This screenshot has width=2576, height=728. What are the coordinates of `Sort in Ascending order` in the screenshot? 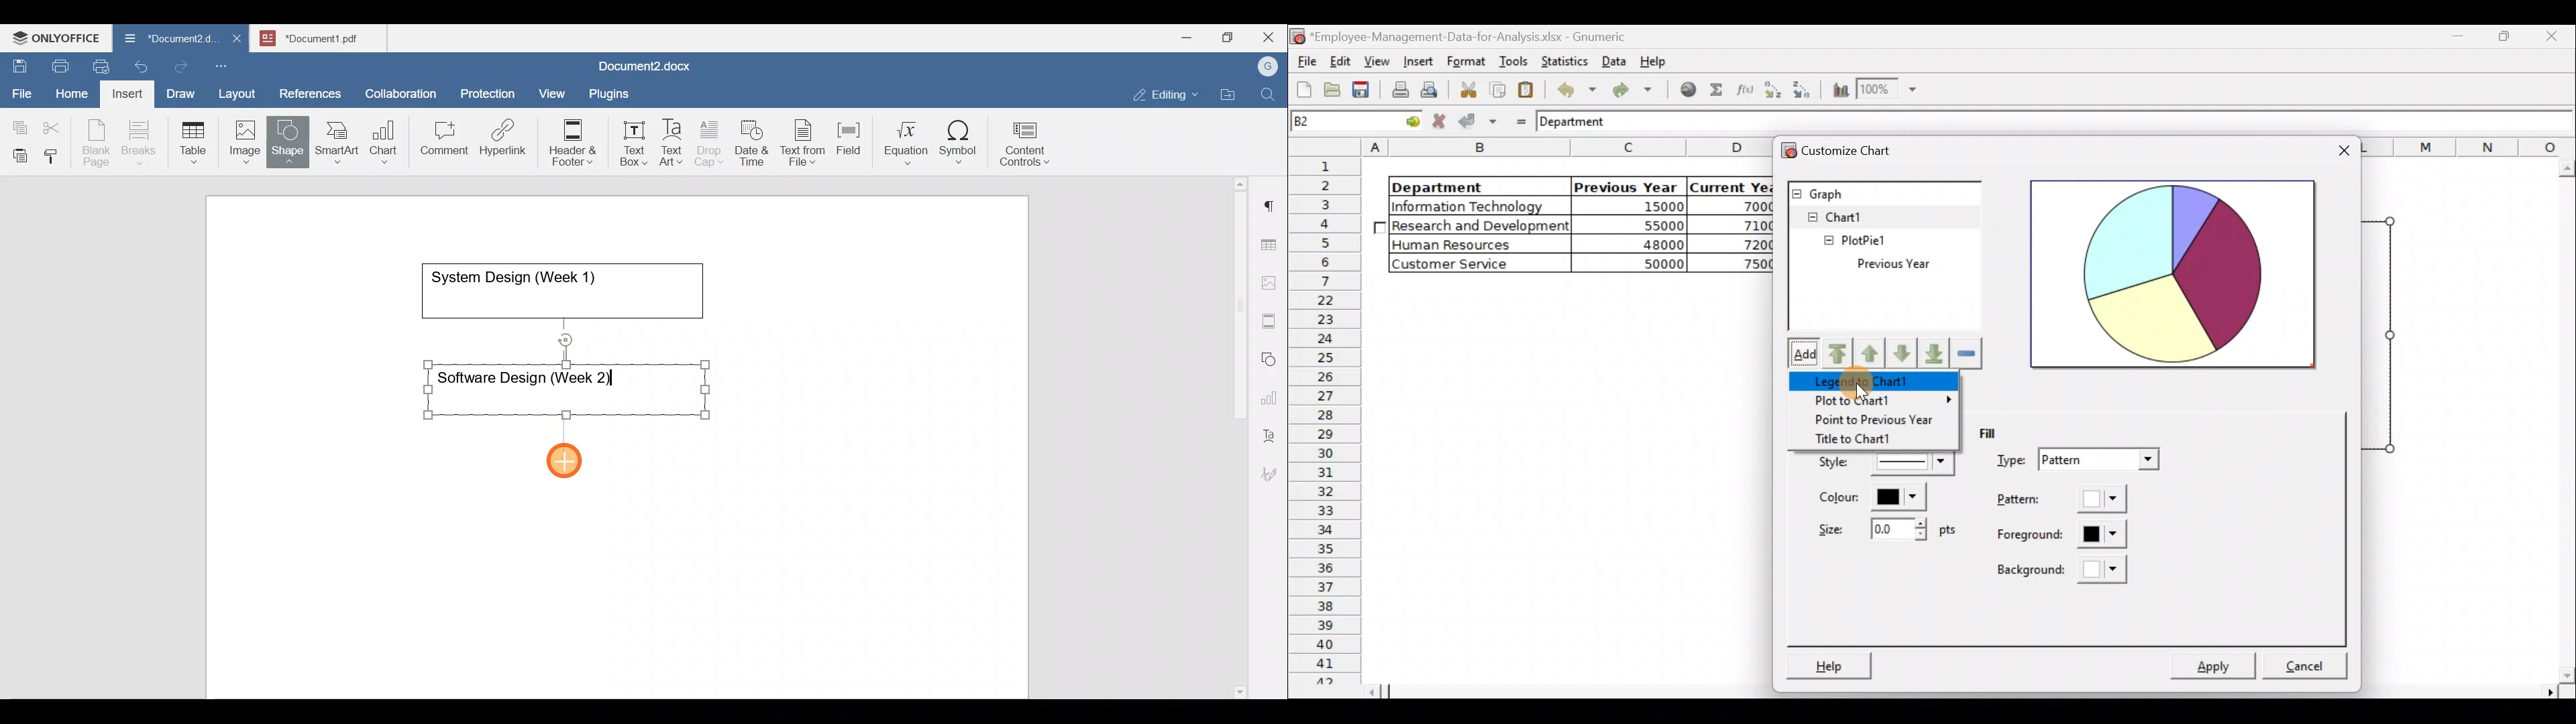 It's located at (1772, 89).